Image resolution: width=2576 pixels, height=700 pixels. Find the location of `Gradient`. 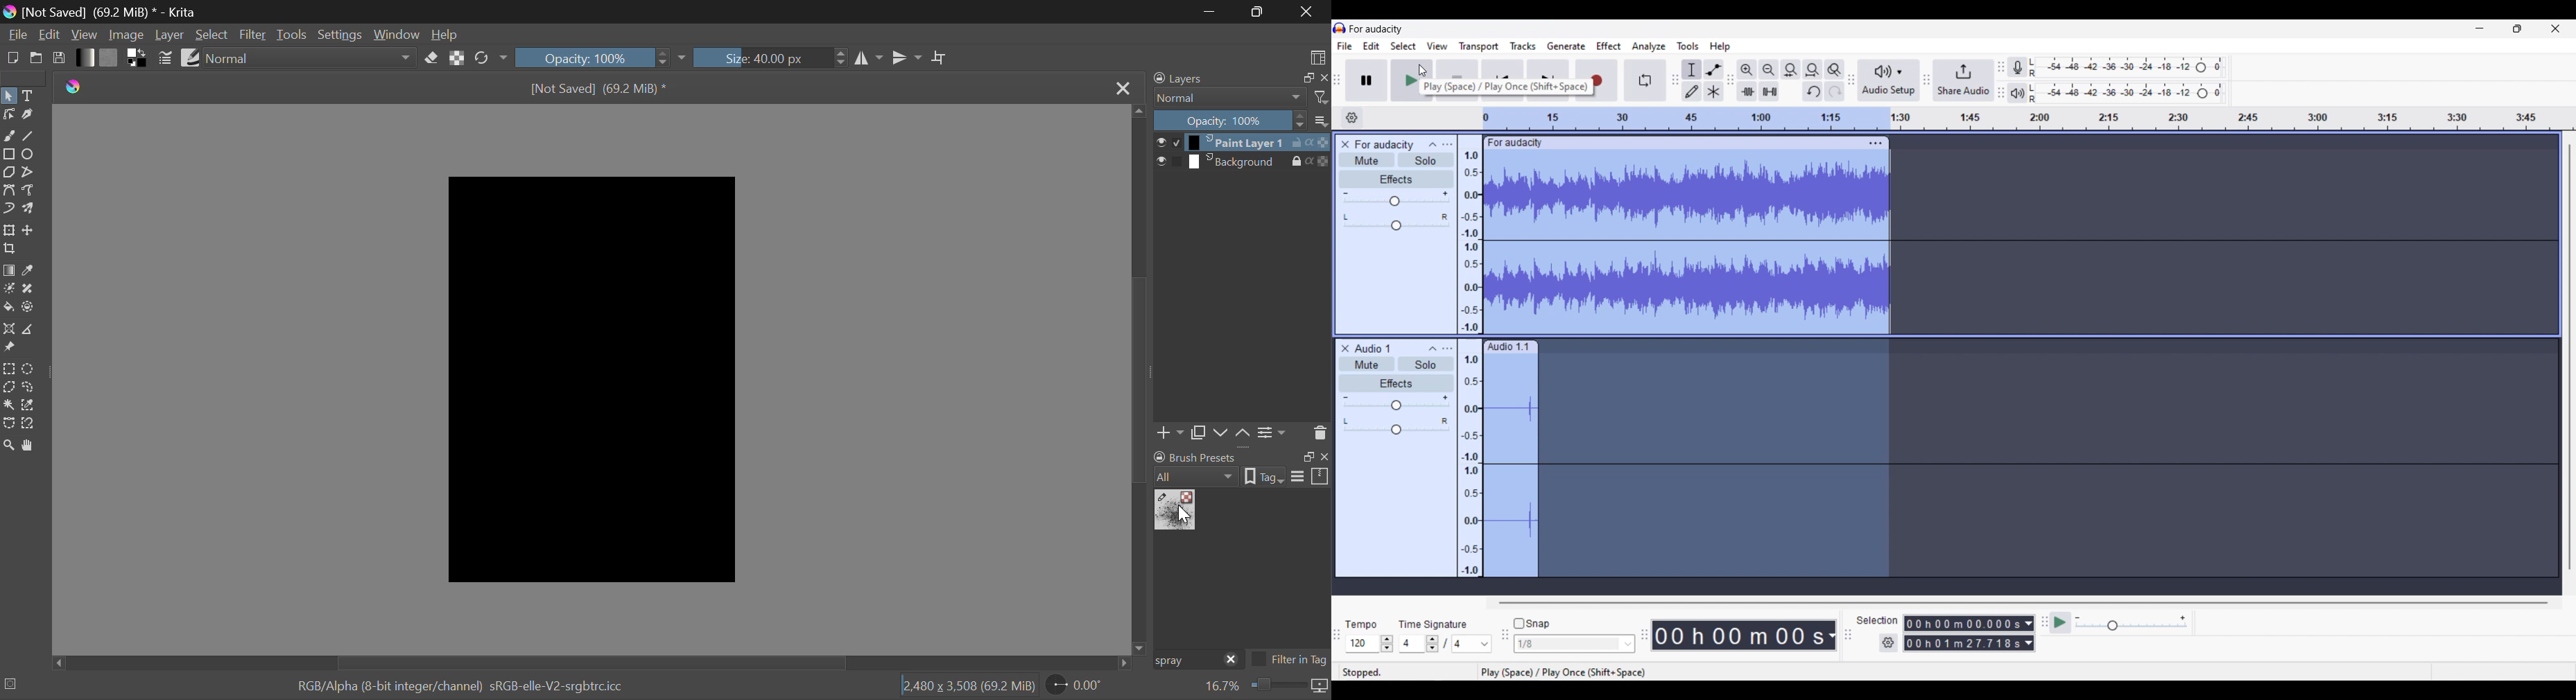

Gradient is located at coordinates (86, 58).